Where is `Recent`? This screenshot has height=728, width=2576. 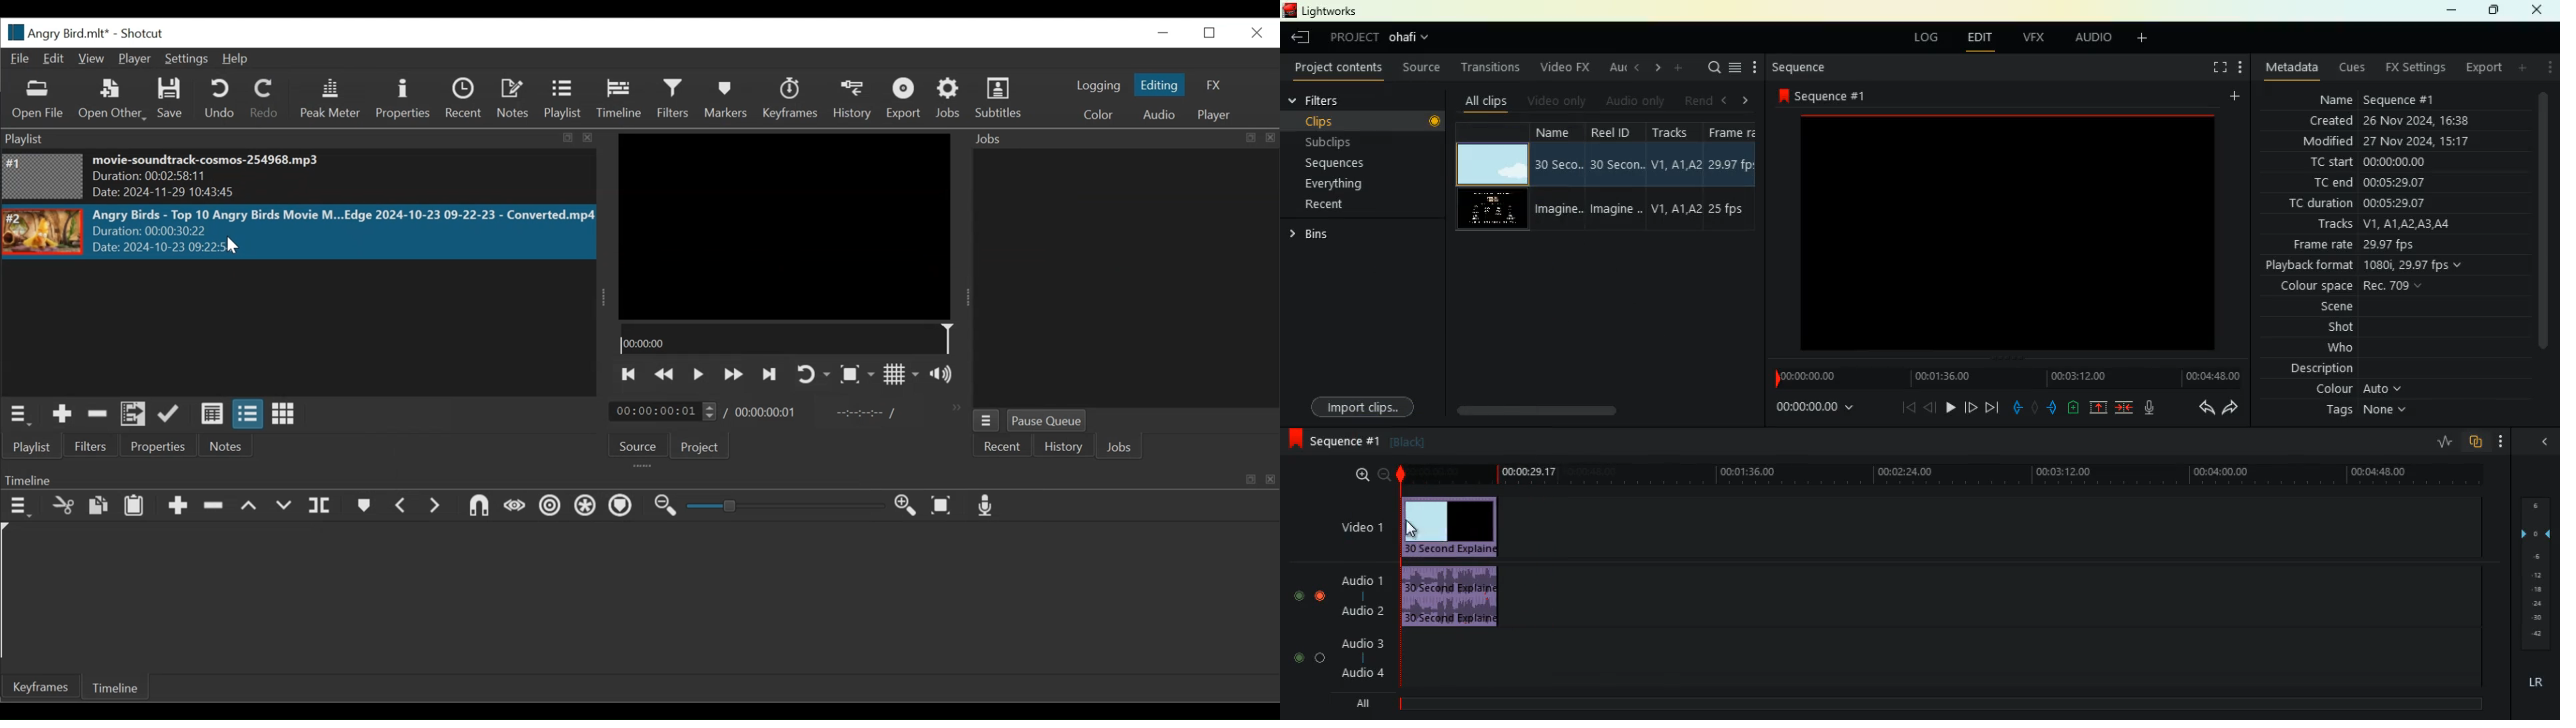
Recent is located at coordinates (999, 449).